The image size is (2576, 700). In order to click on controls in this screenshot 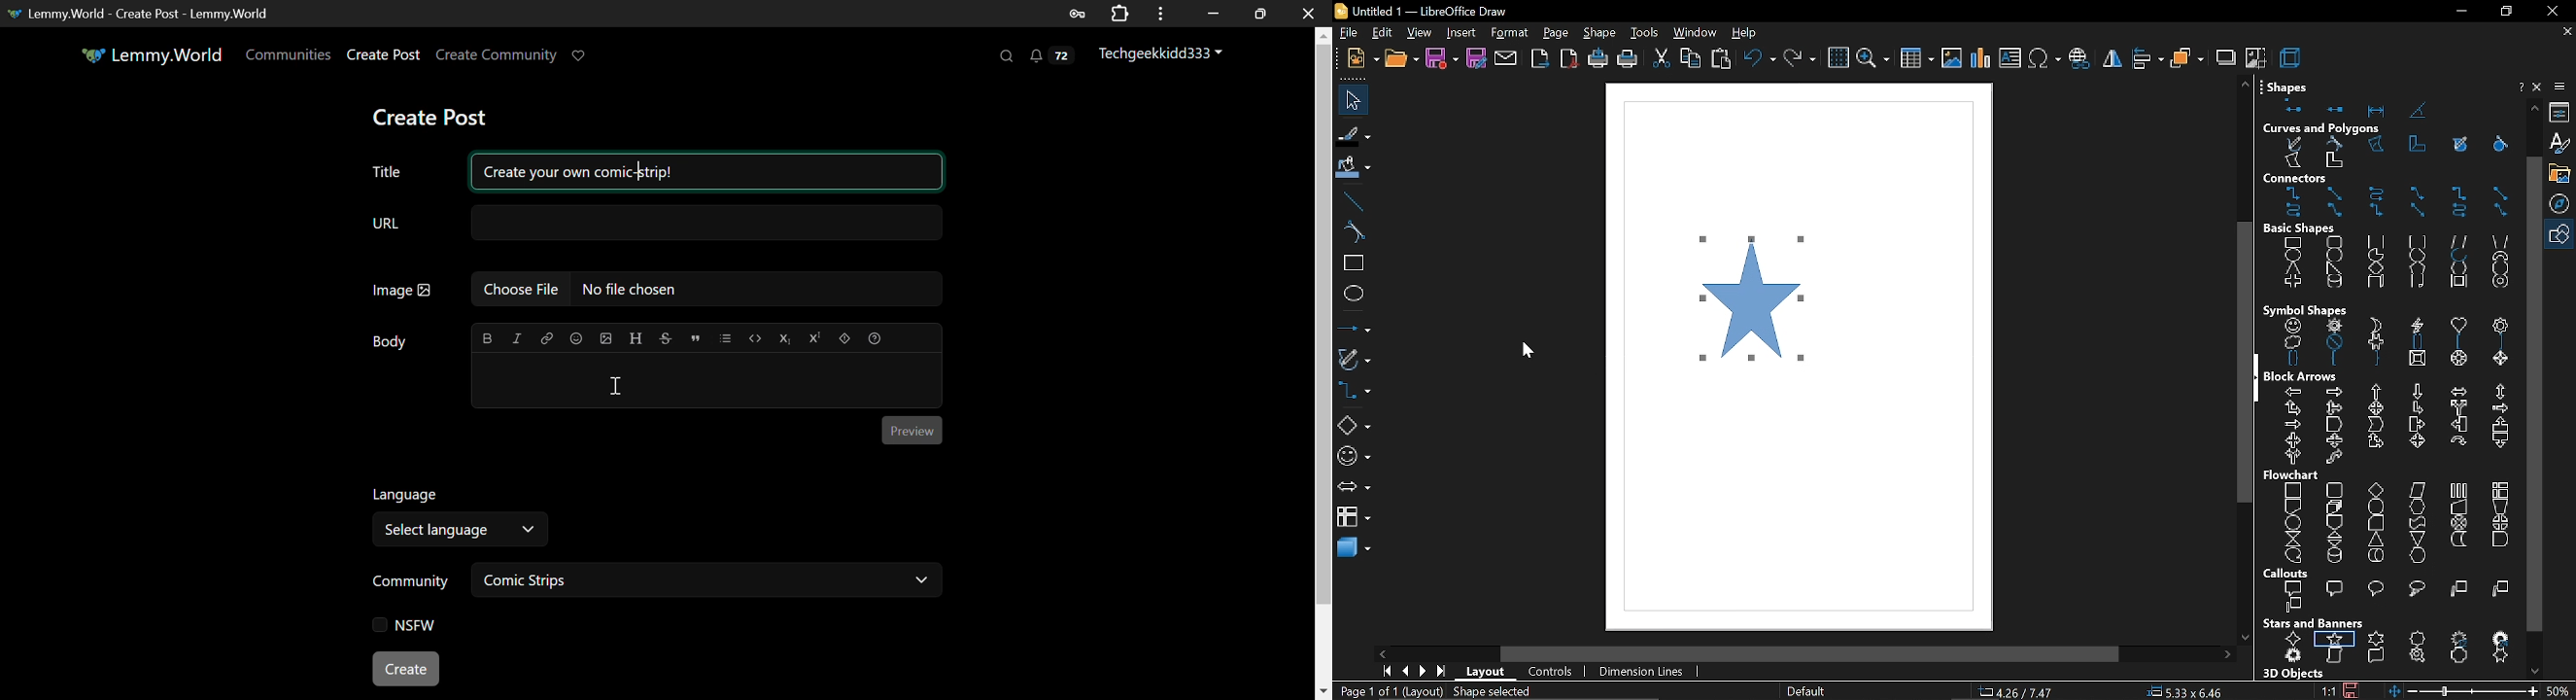, I will do `click(1550, 672)`.